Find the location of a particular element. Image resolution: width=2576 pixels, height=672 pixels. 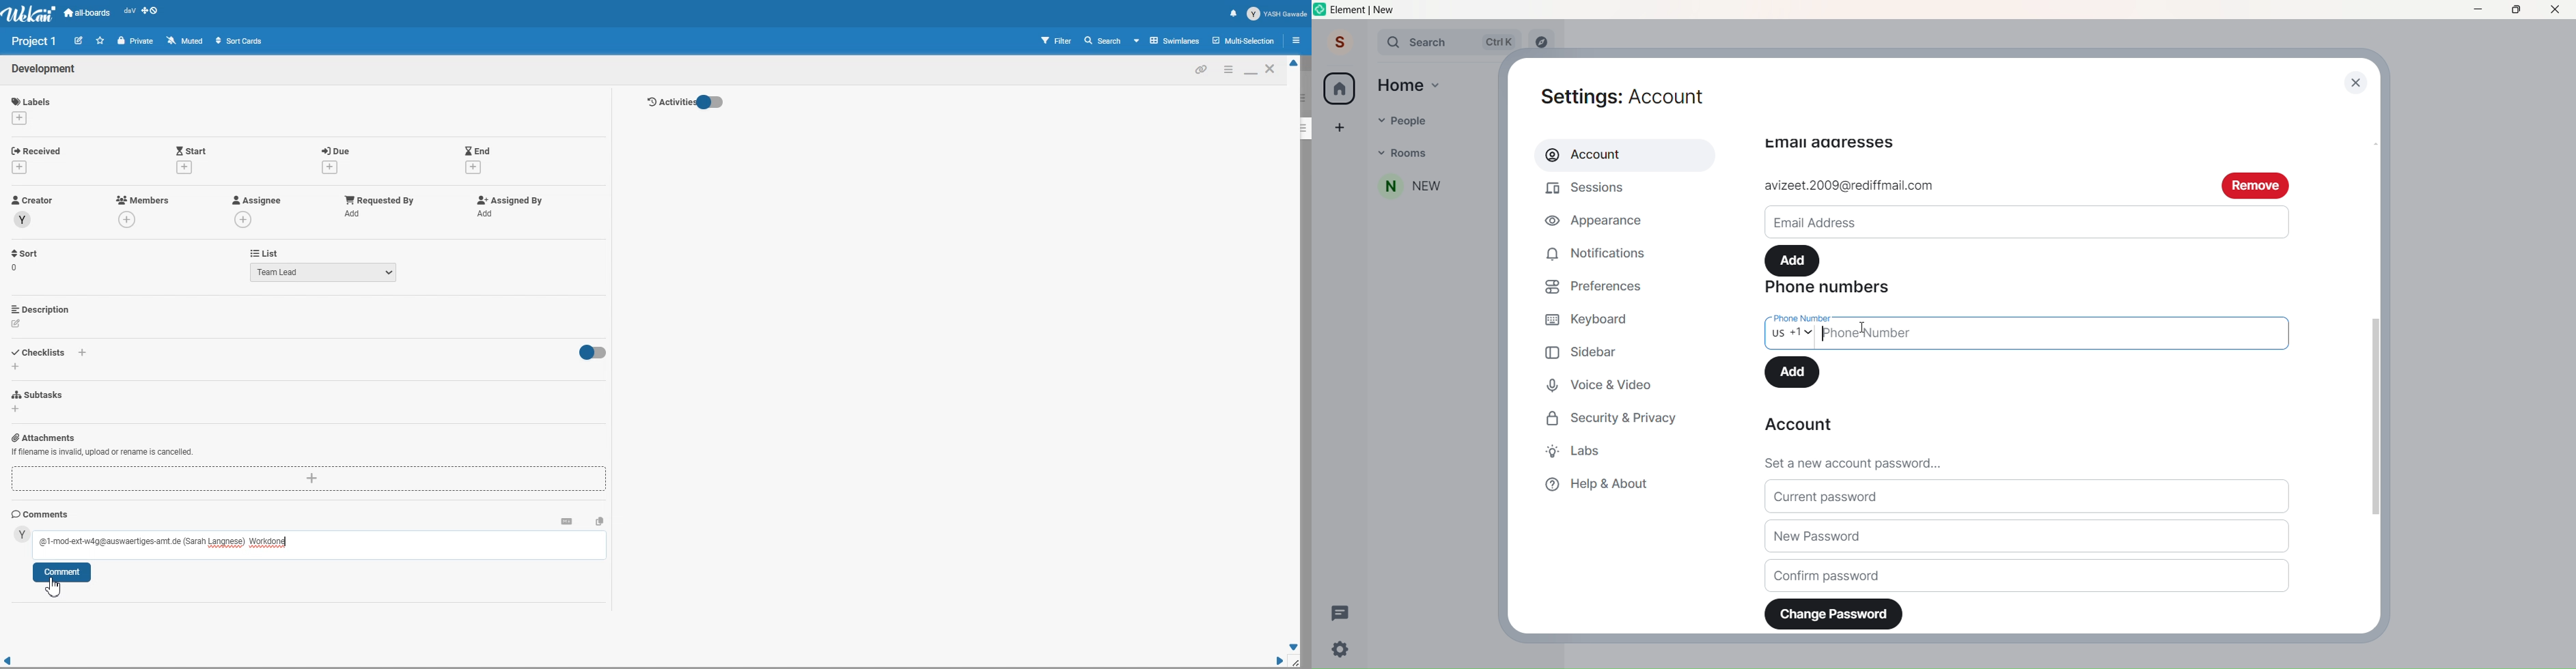

Email ID write space is located at coordinates (2026, 220).